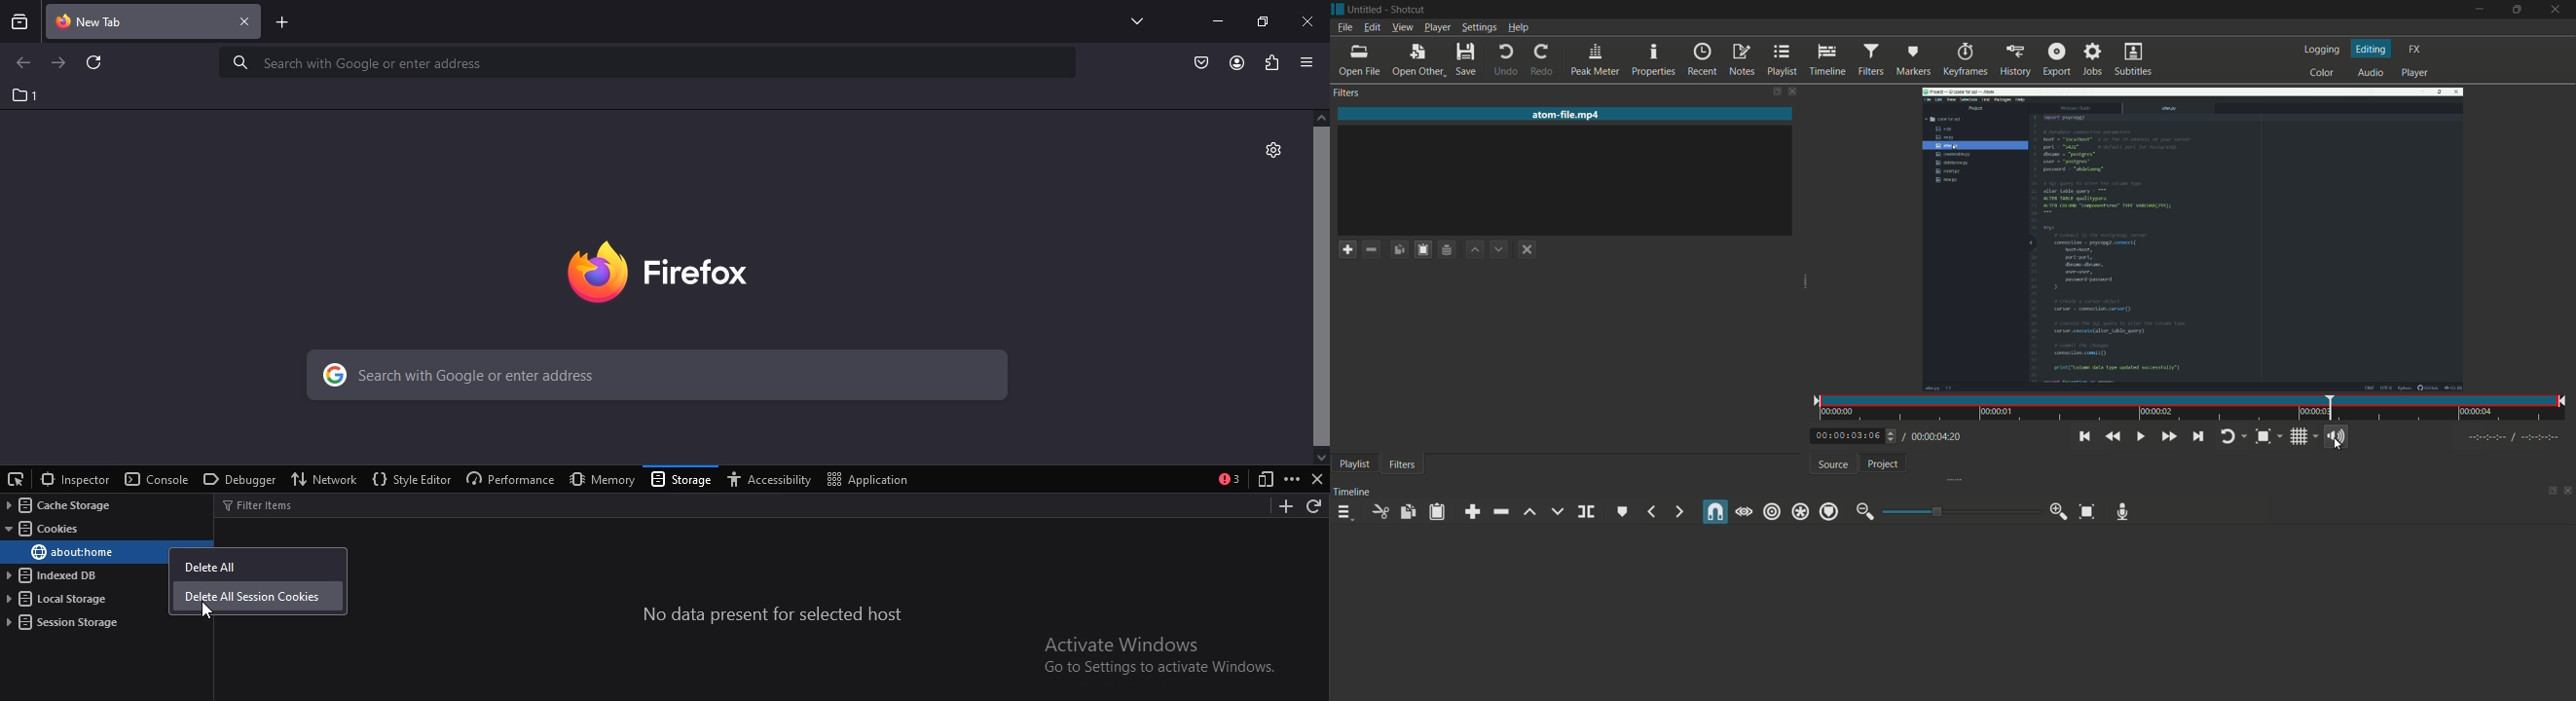 This screenshot has height=728, width=2576. I want to click on timeline, so click(1350, 493).